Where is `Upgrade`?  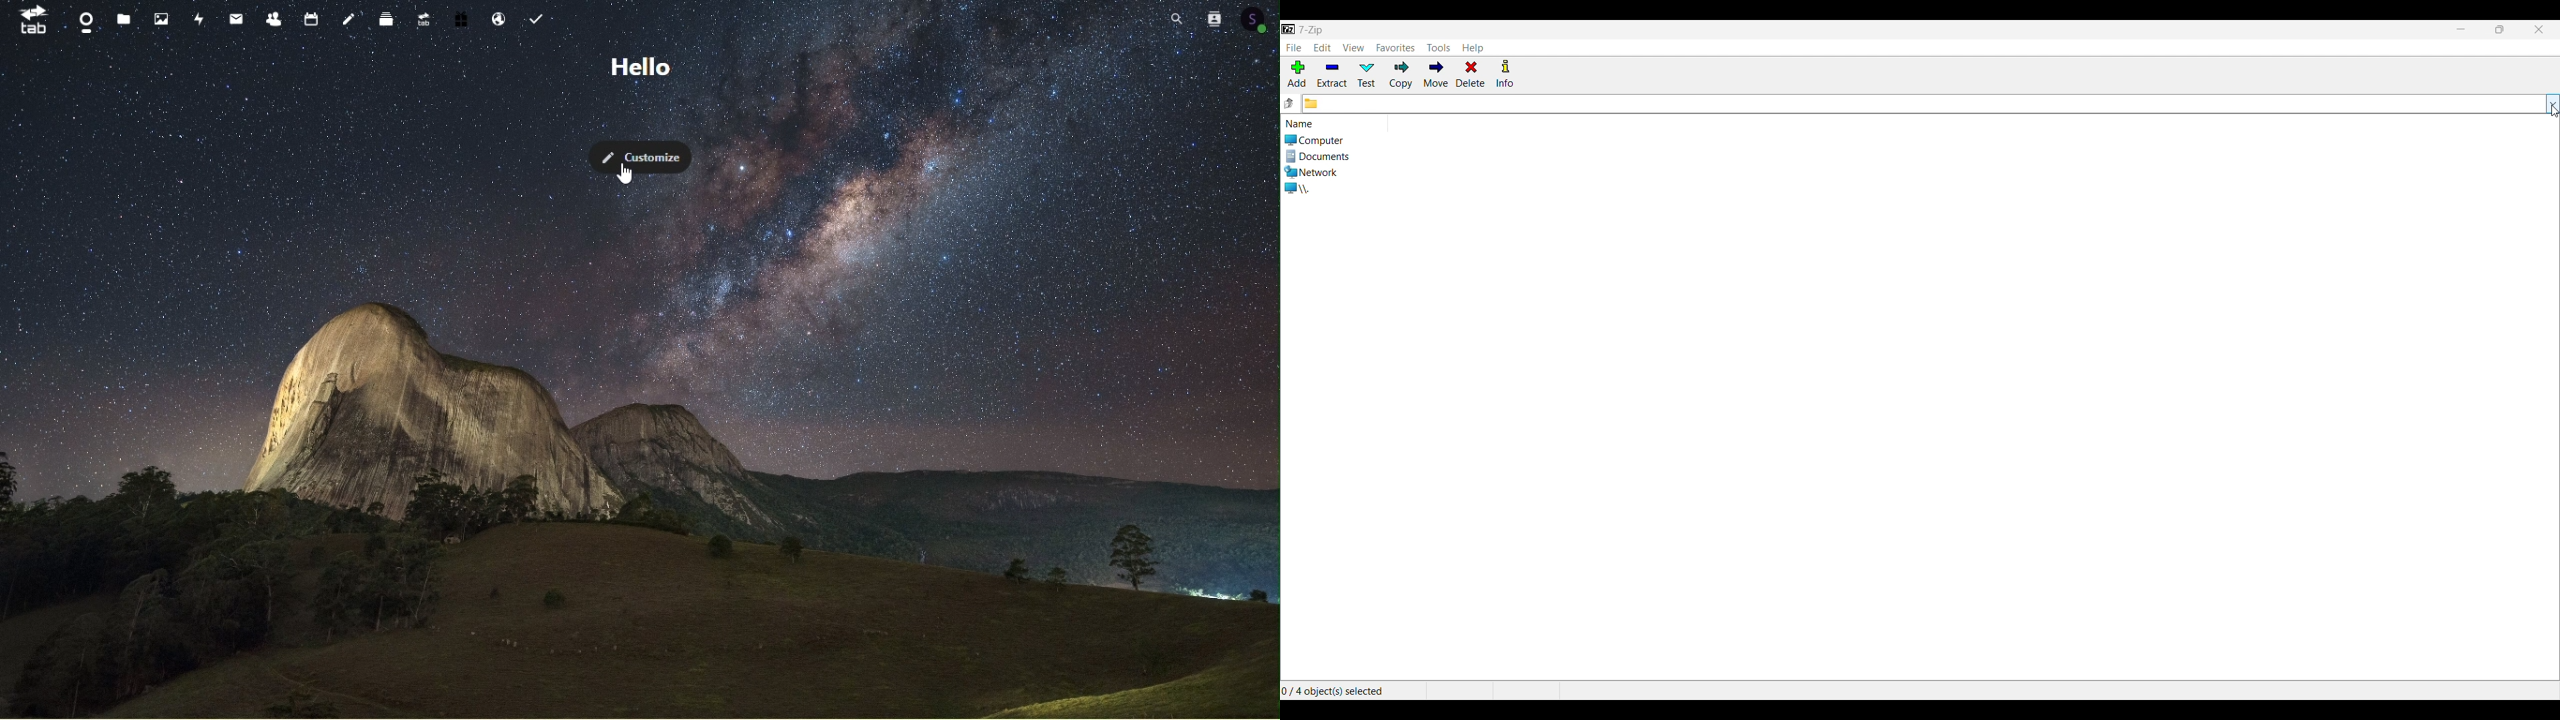 Upgrade is located at coordinates (425, 19).